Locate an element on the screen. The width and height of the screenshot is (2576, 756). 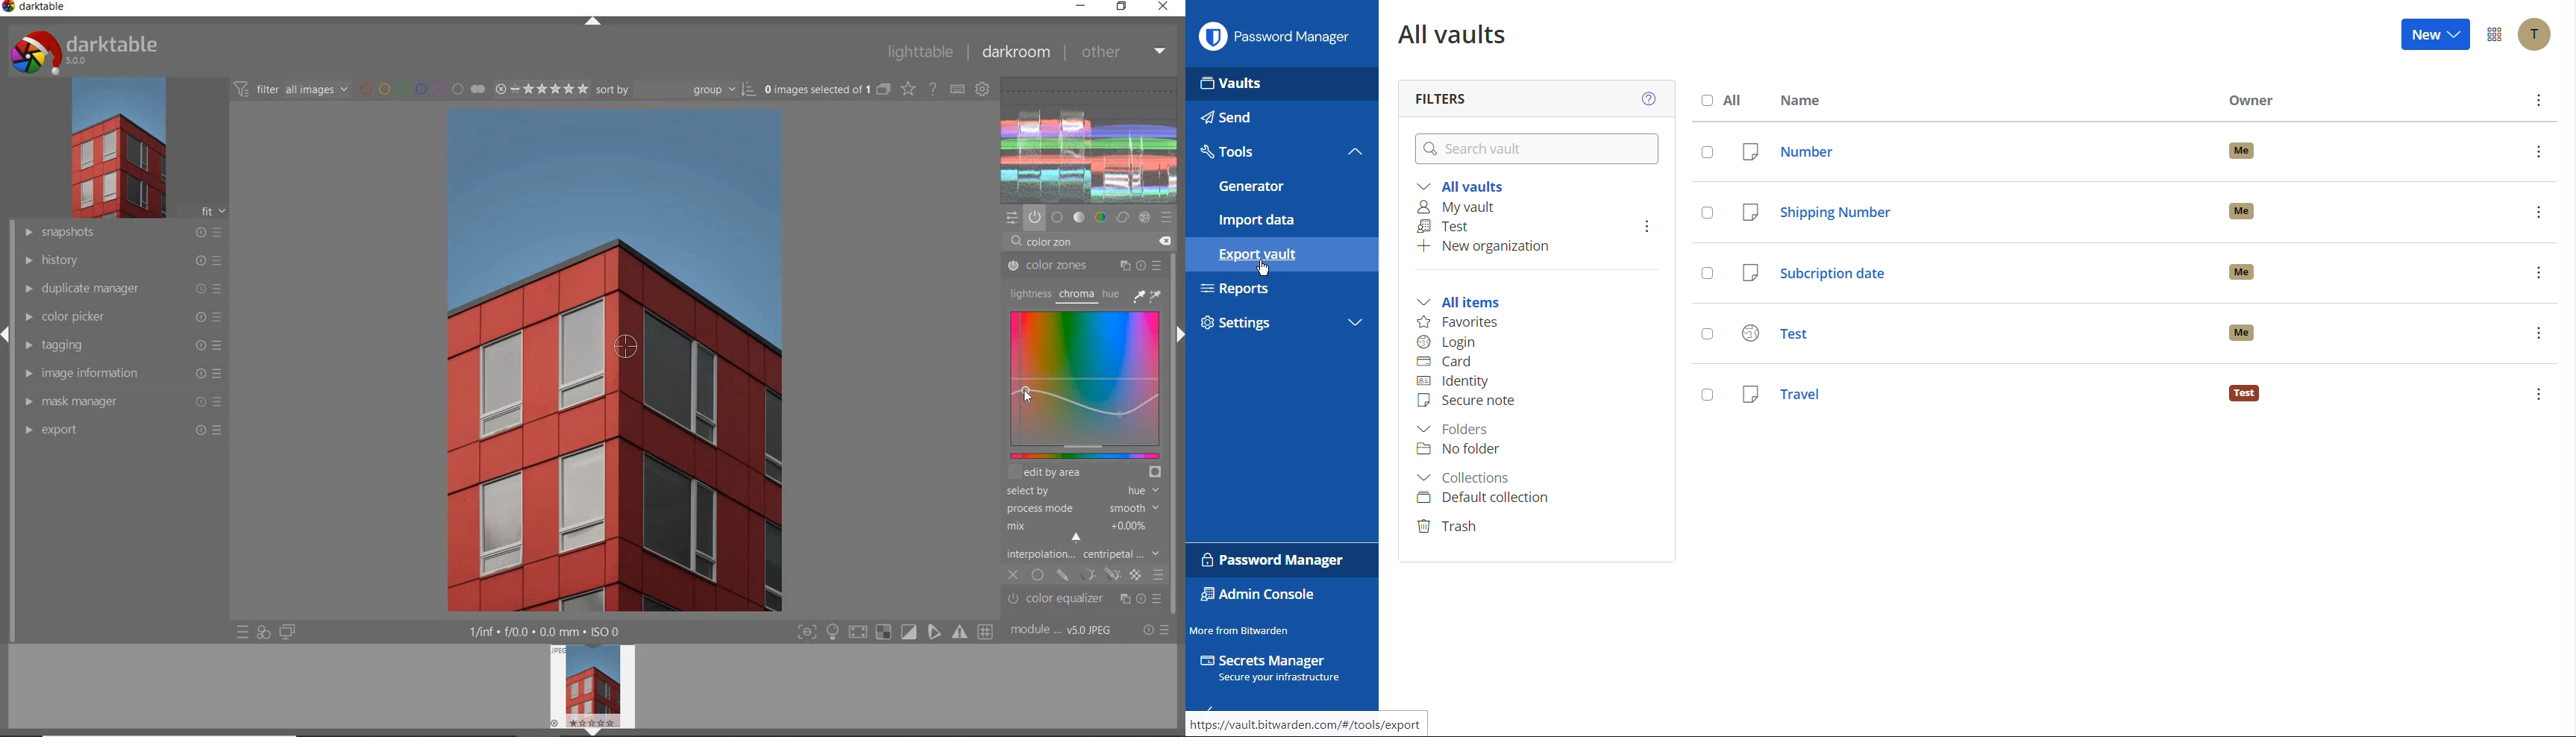
shadow is located at coordinates (857, 633).